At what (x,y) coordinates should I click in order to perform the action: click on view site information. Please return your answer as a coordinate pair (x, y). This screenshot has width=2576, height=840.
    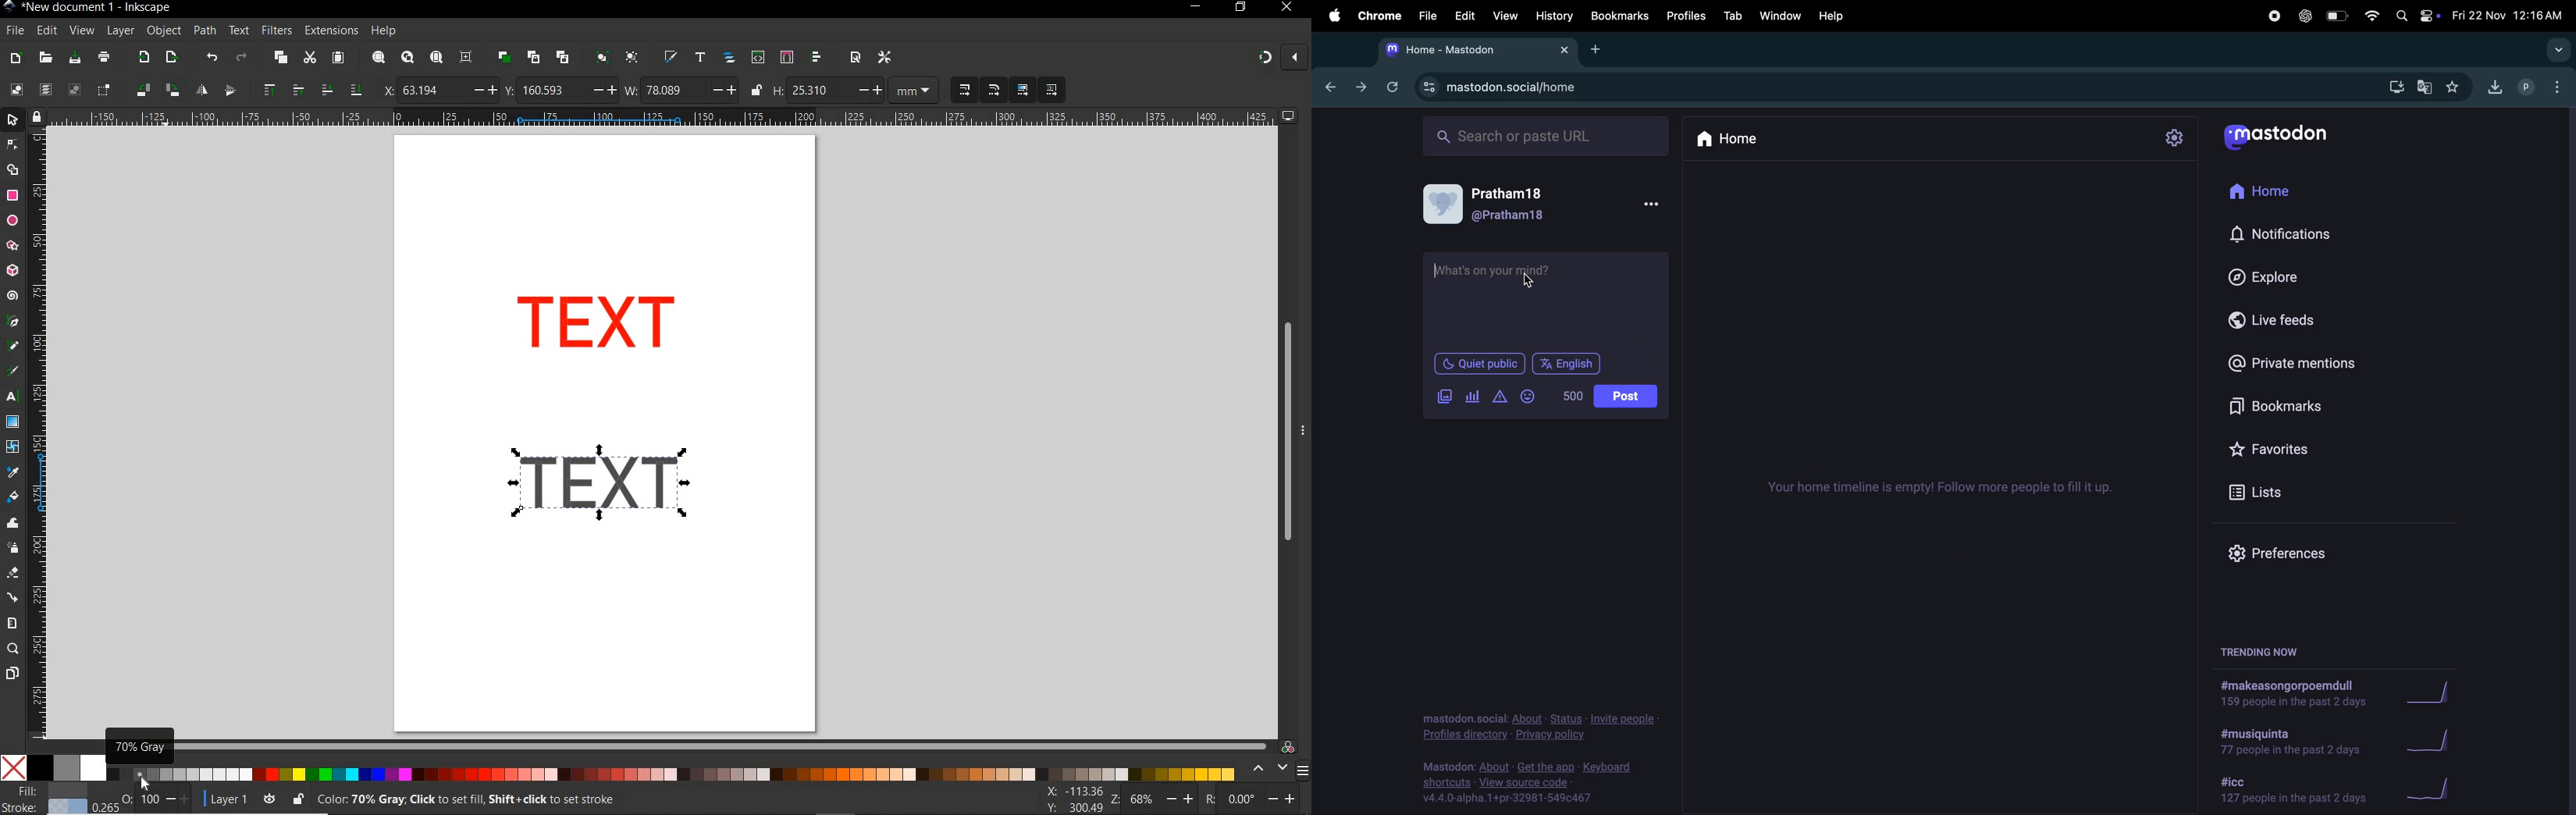
    Looking at the image, I should click on (1431, 89).